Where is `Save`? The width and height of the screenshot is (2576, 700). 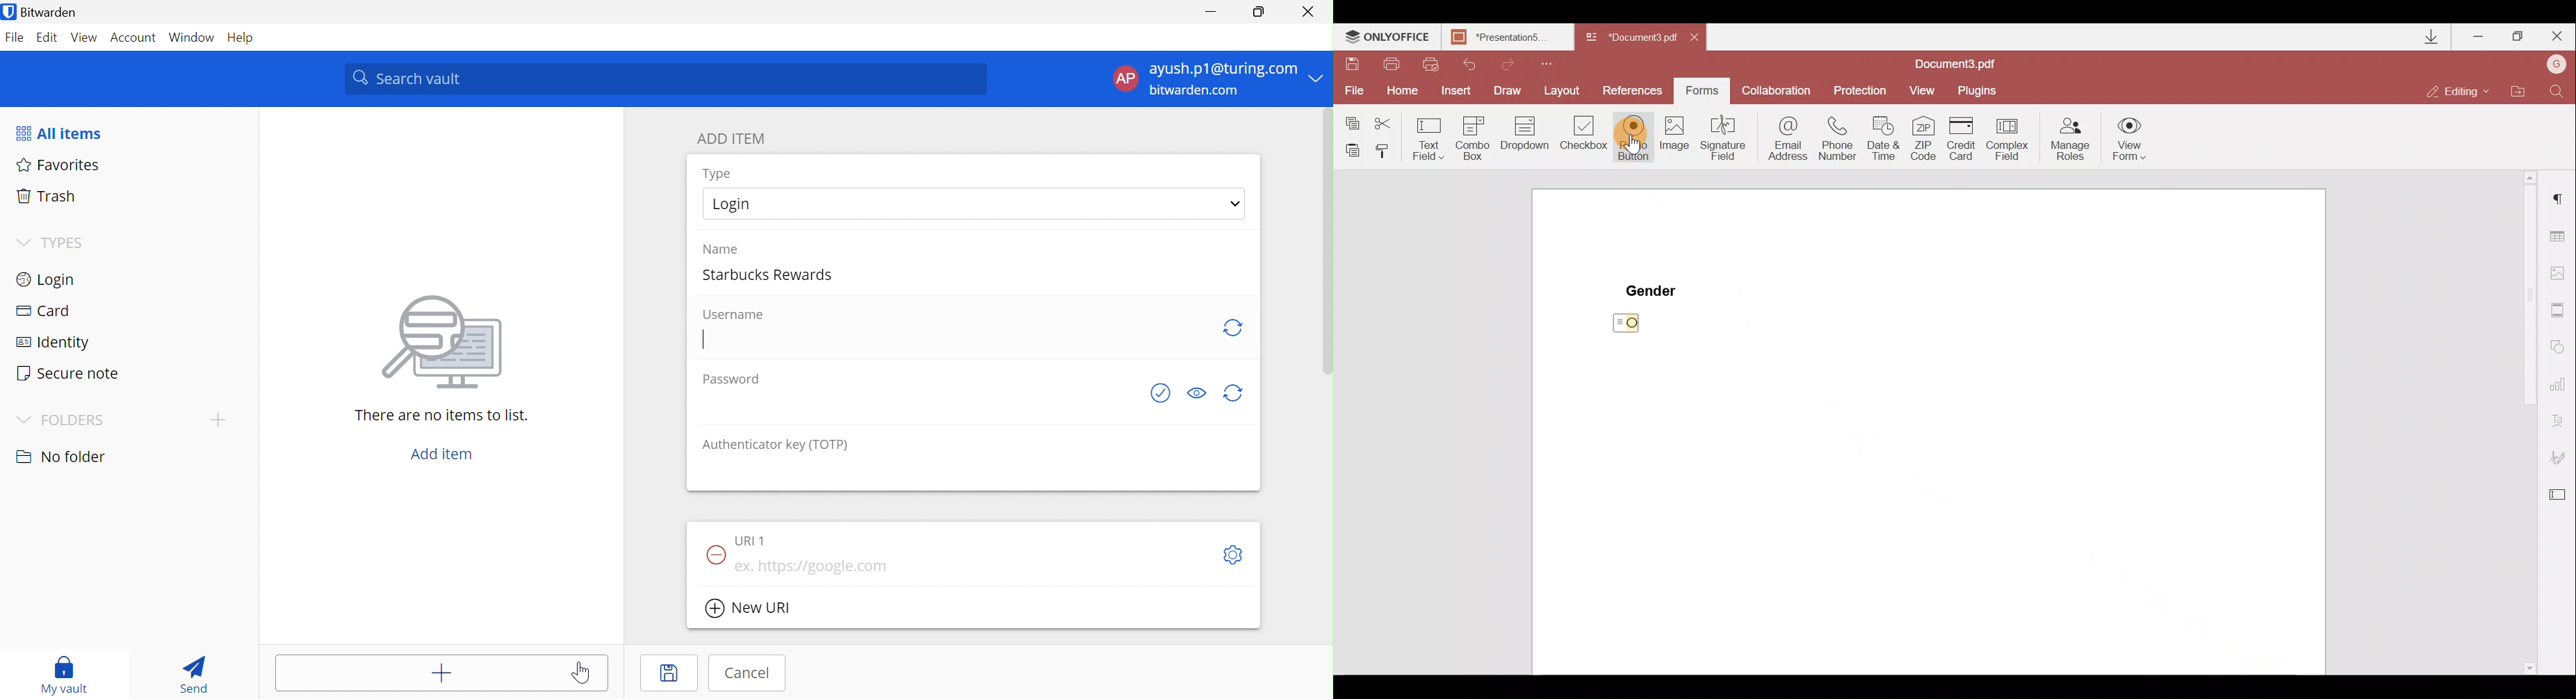
Save is located at coordinates (673, 674).